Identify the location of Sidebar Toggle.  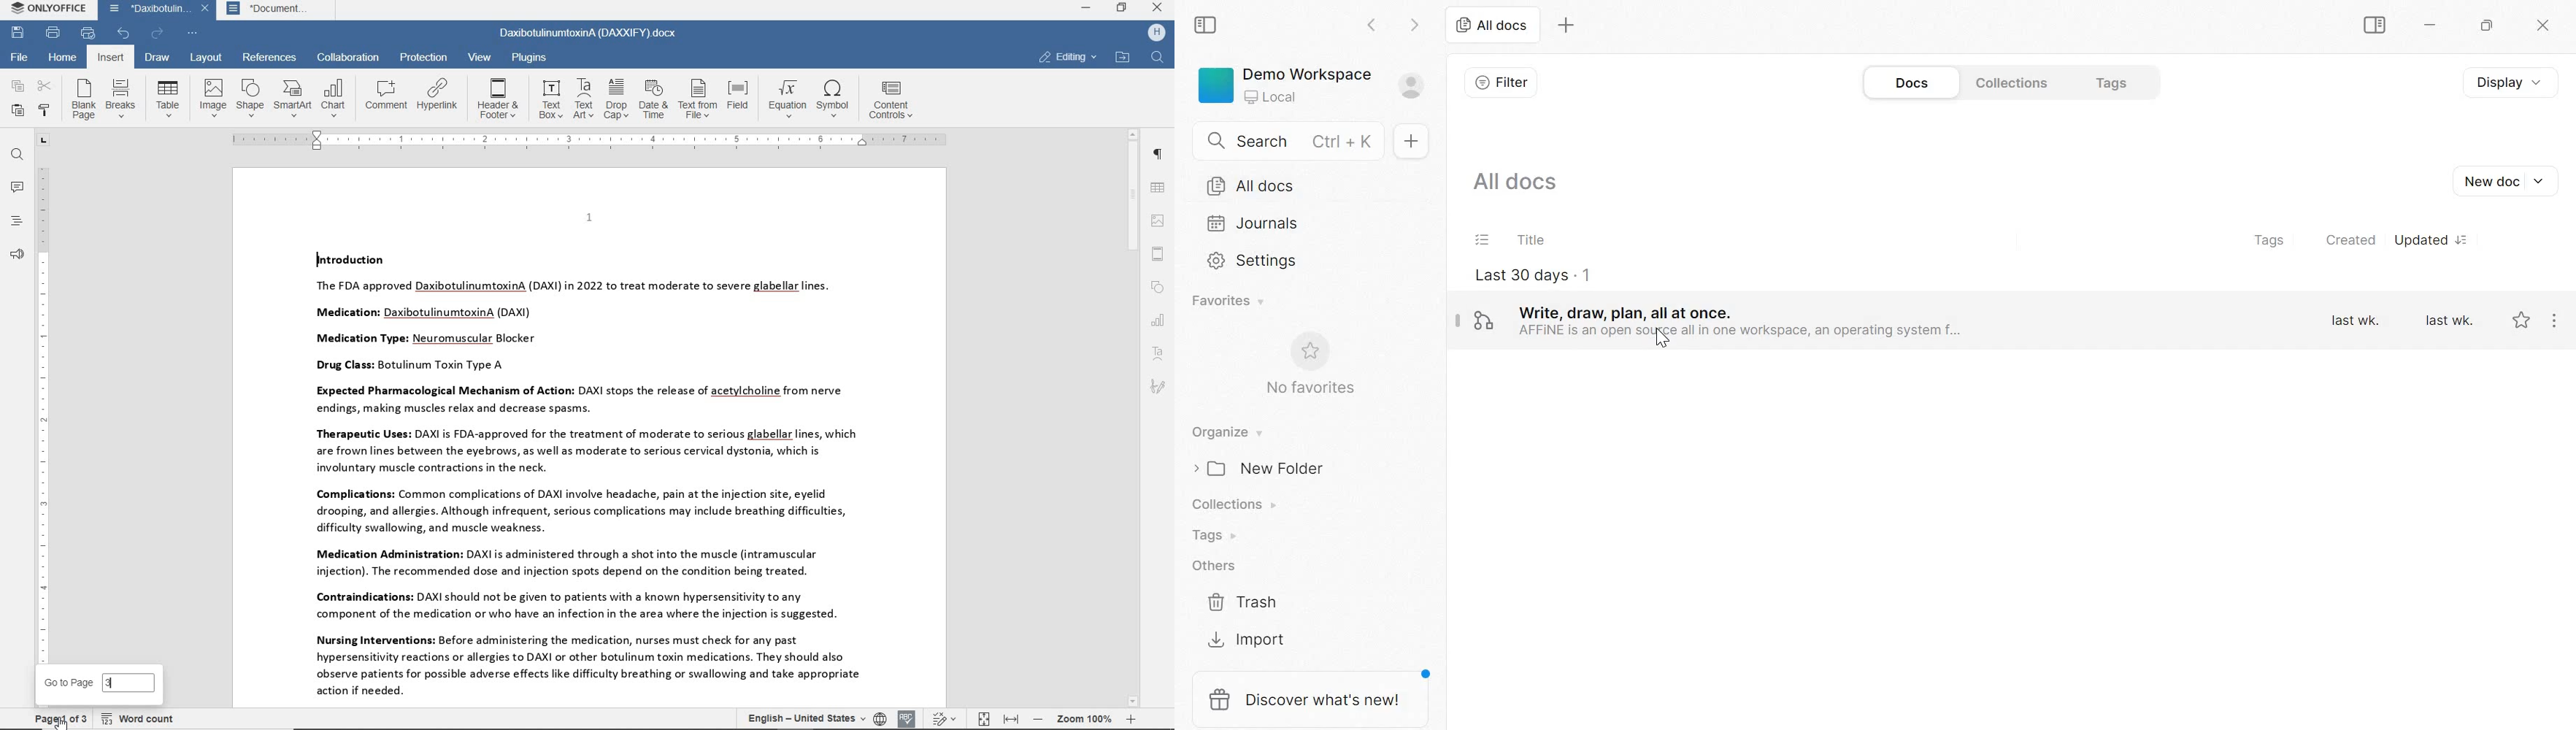
(2375, 26).